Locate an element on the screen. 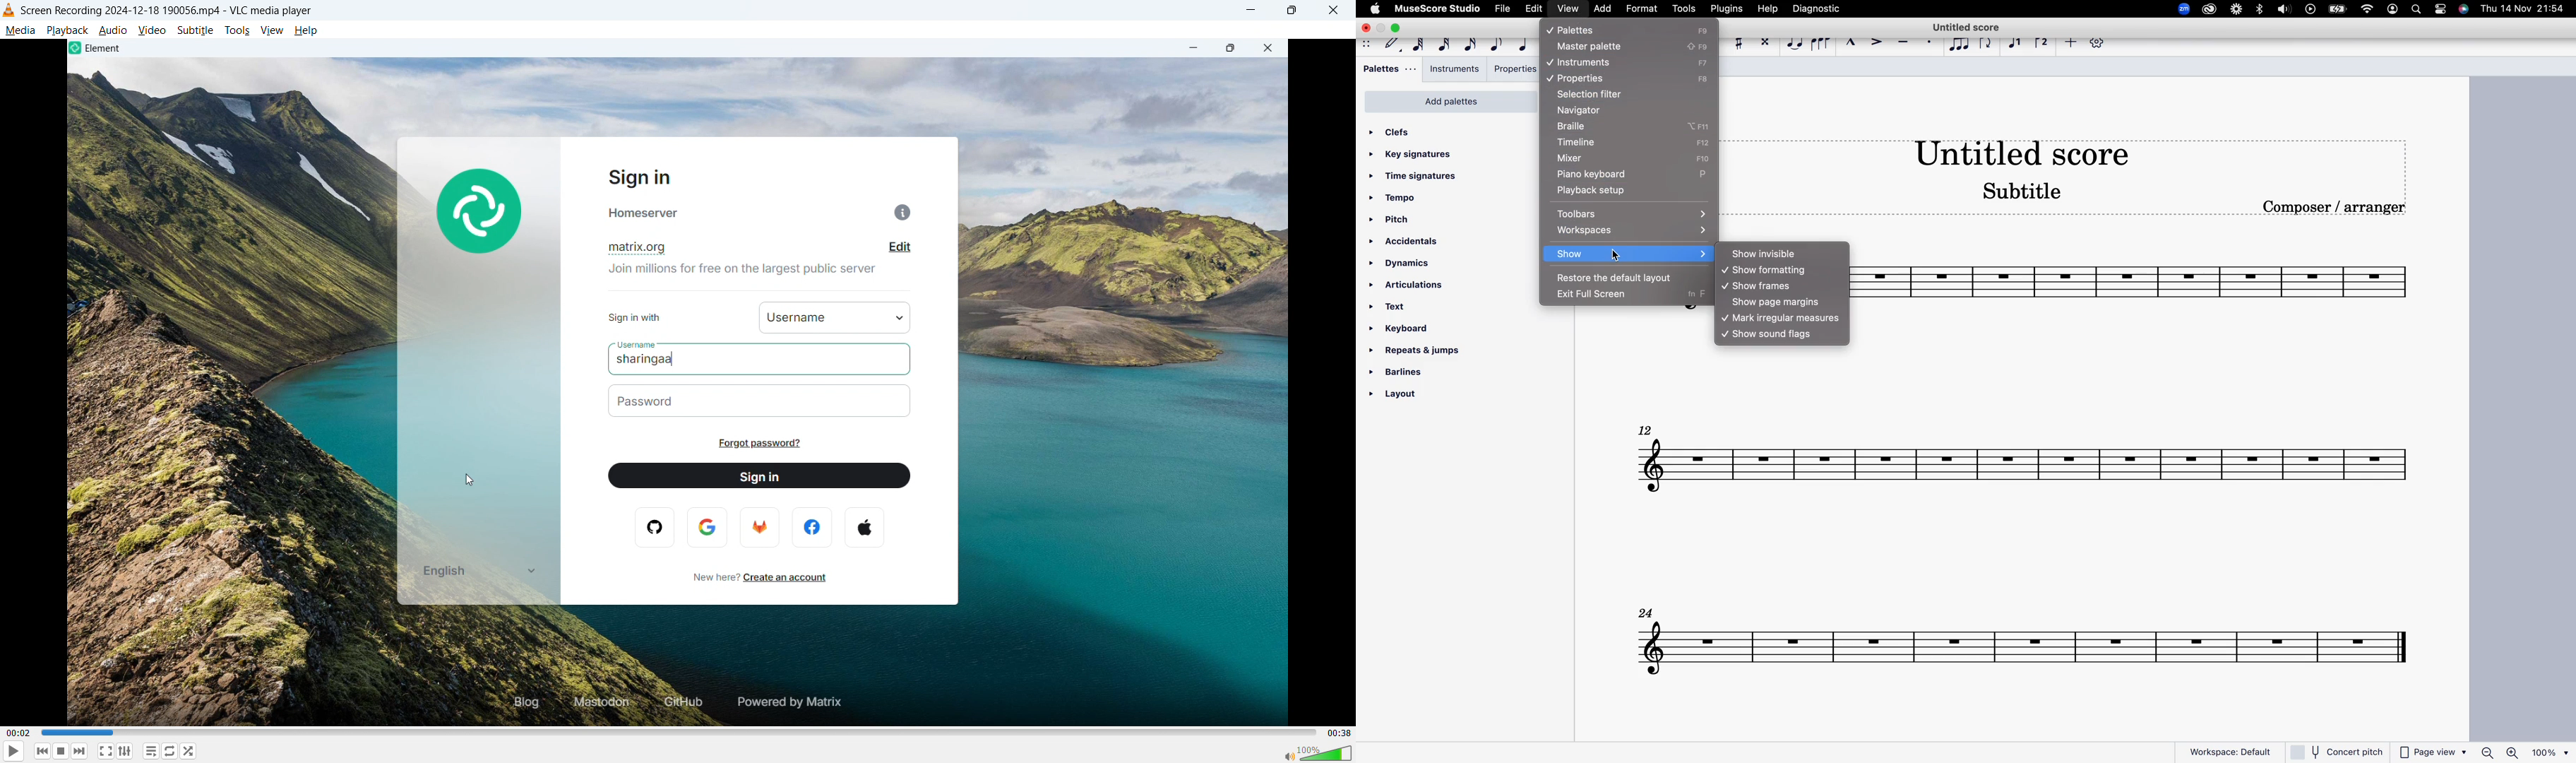  workspace: default is located at coordinates (2229, 752).